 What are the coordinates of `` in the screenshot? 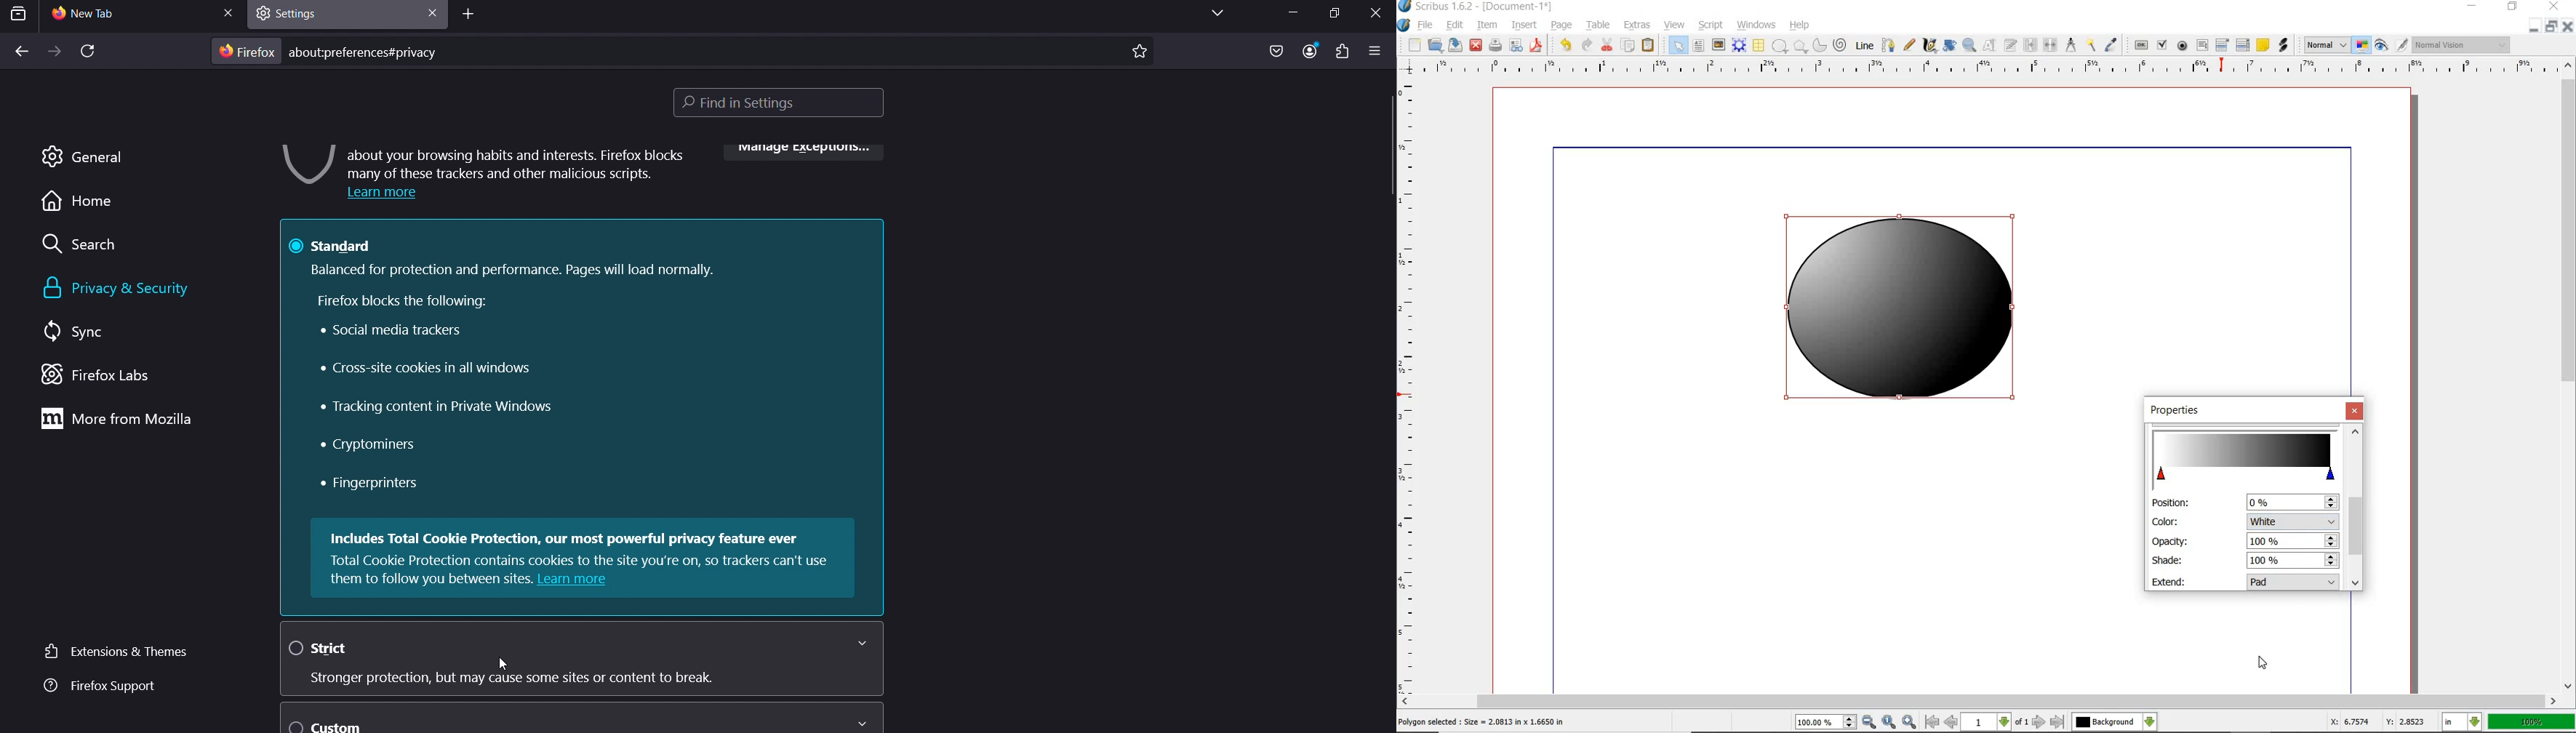 It's located at (2106, 722).